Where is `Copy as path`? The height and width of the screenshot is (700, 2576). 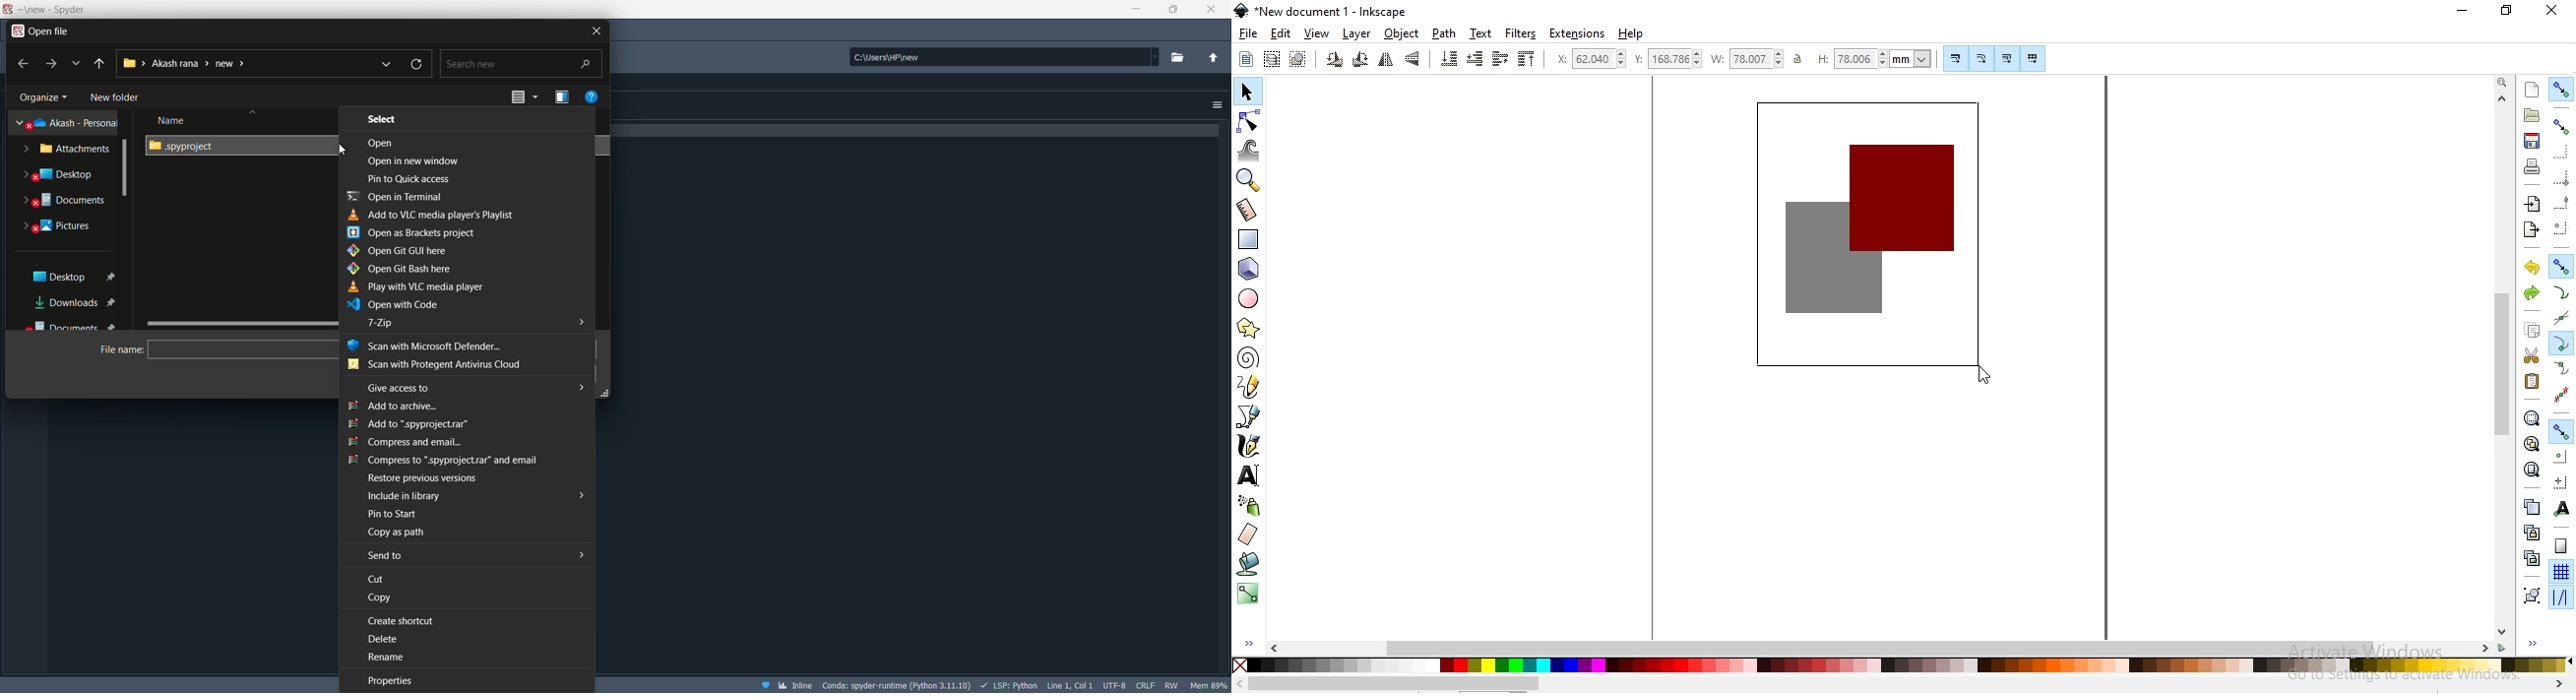 Copy as path is located at coordinates (400, 532).